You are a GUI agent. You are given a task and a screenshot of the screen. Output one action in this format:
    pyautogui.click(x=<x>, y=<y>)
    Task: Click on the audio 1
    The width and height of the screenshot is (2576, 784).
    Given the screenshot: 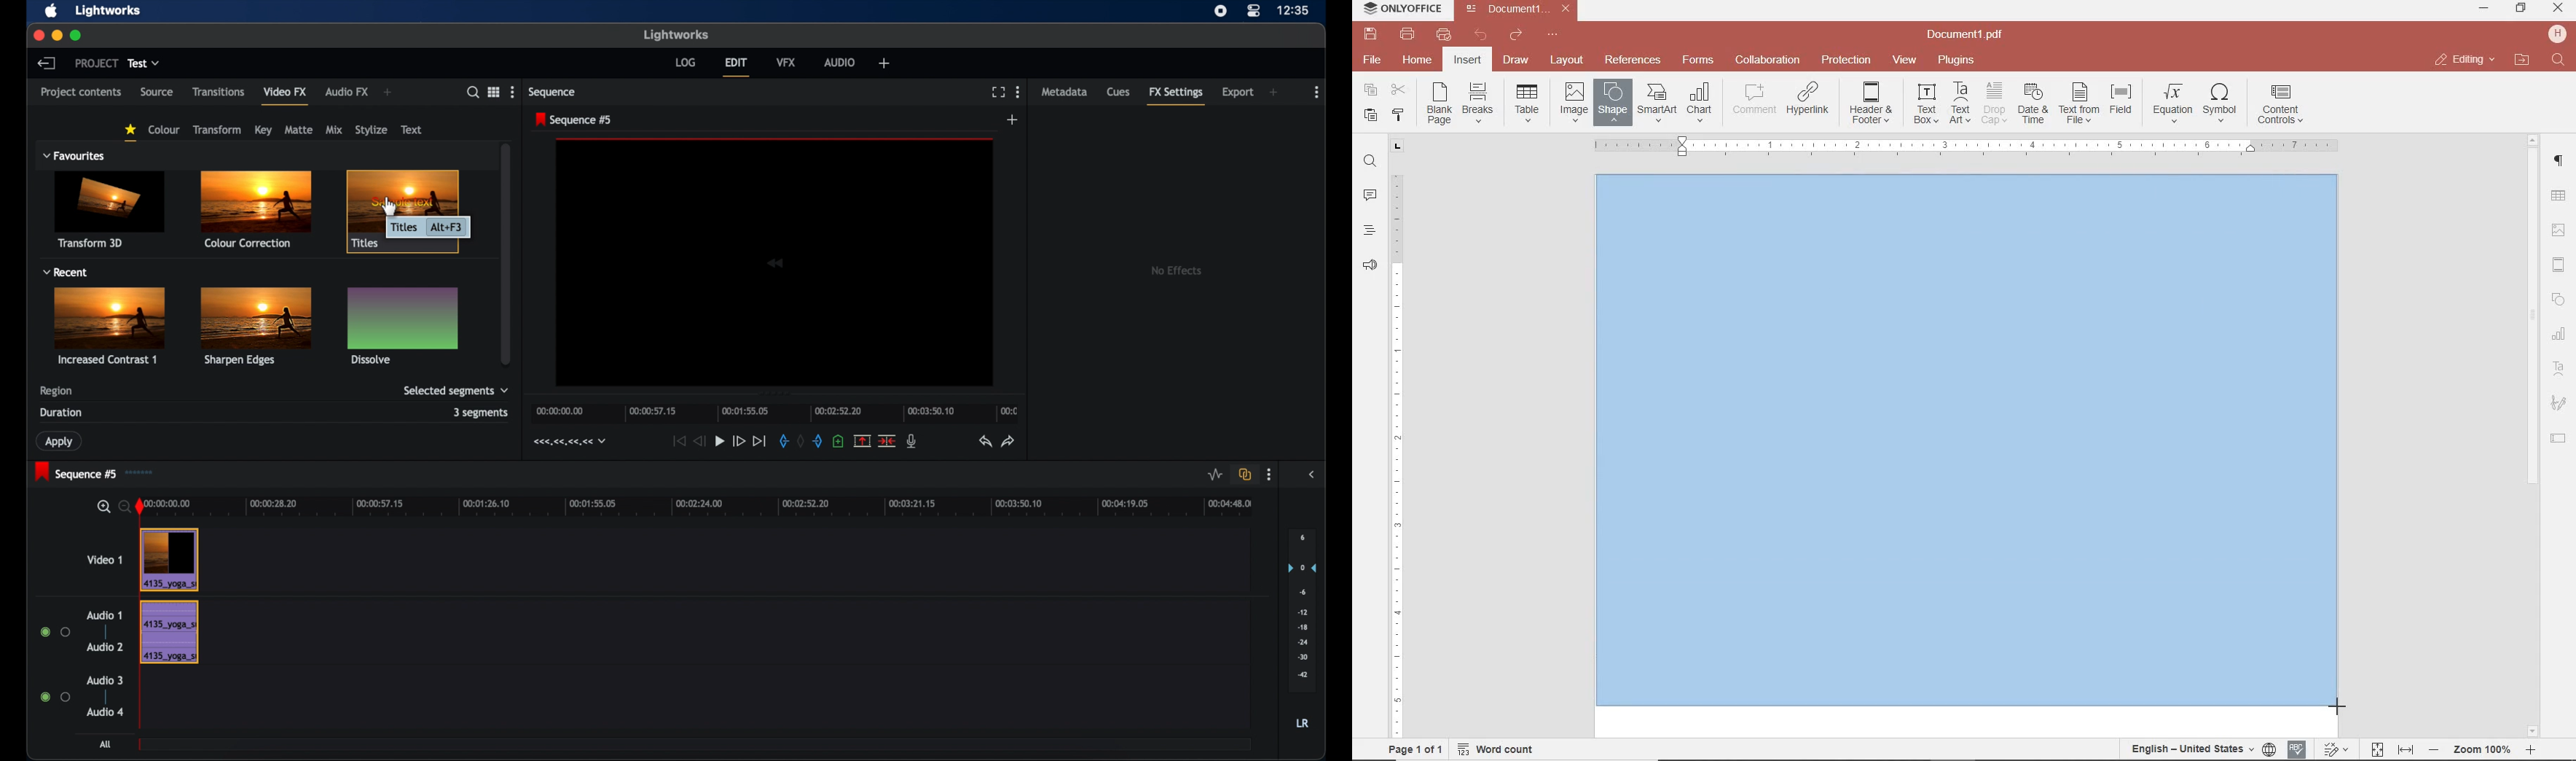 What is the action you would take?
    pyautogui.click(x=104, y=616)
    